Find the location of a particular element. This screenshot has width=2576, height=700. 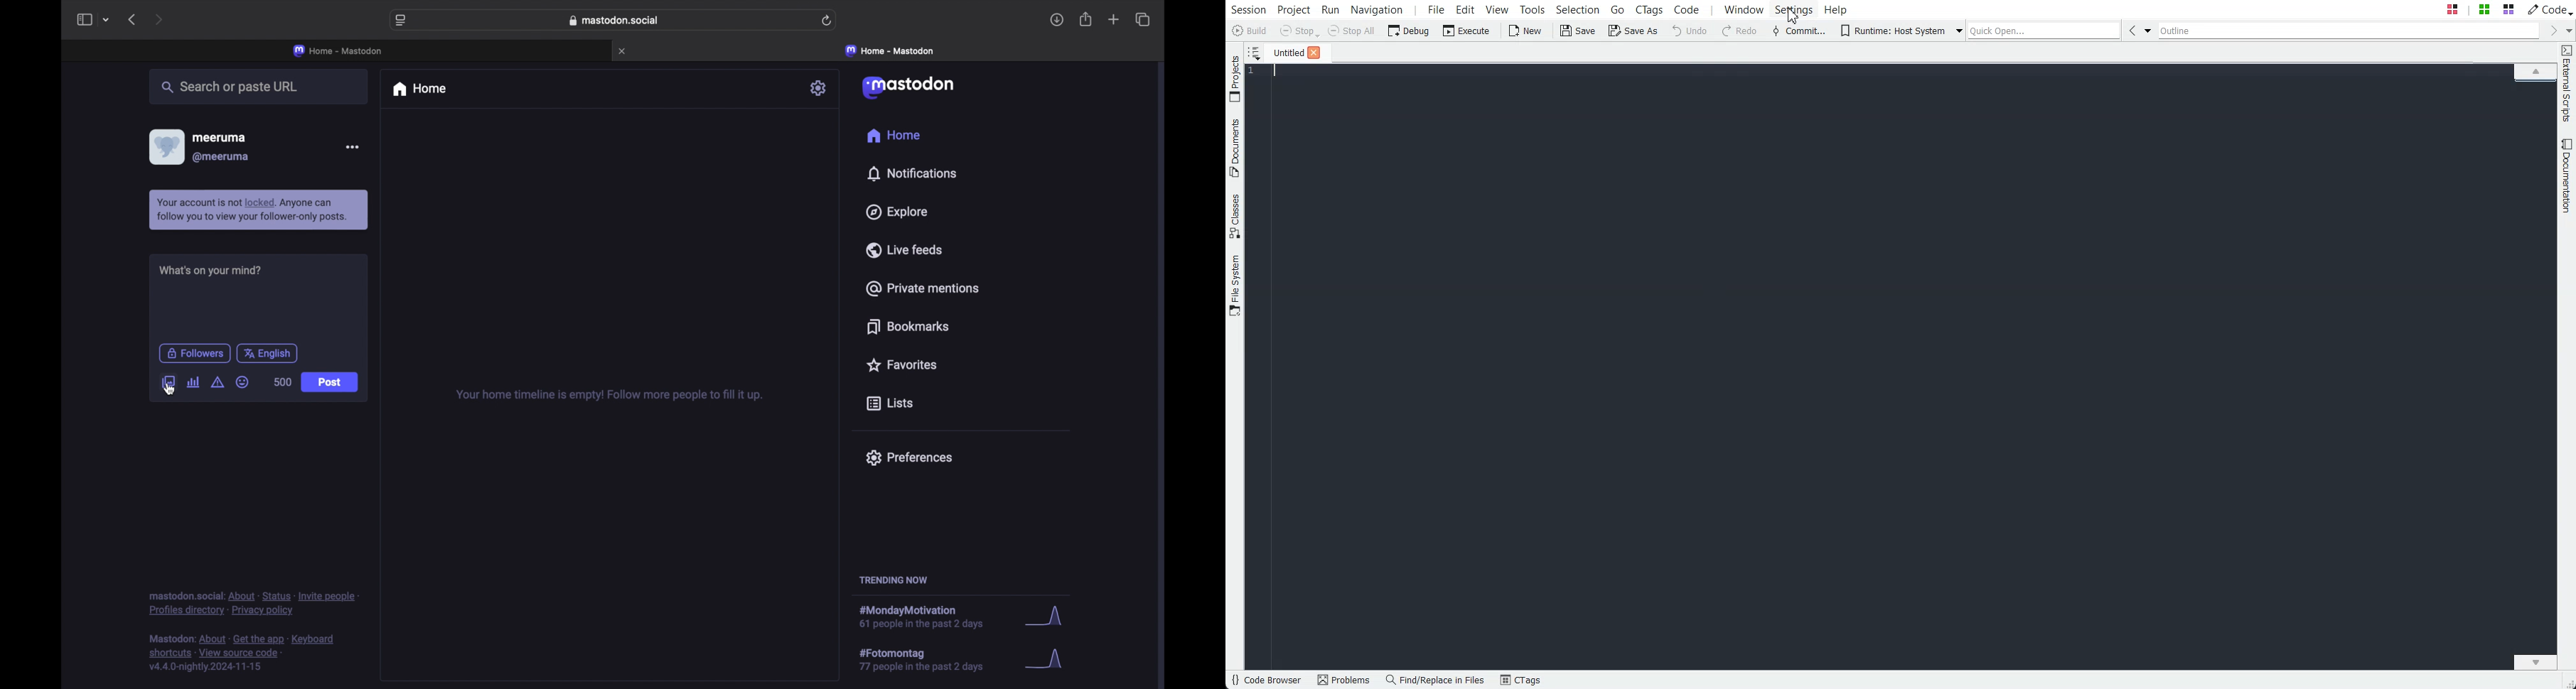

settings is located at coordinates (820, 88).